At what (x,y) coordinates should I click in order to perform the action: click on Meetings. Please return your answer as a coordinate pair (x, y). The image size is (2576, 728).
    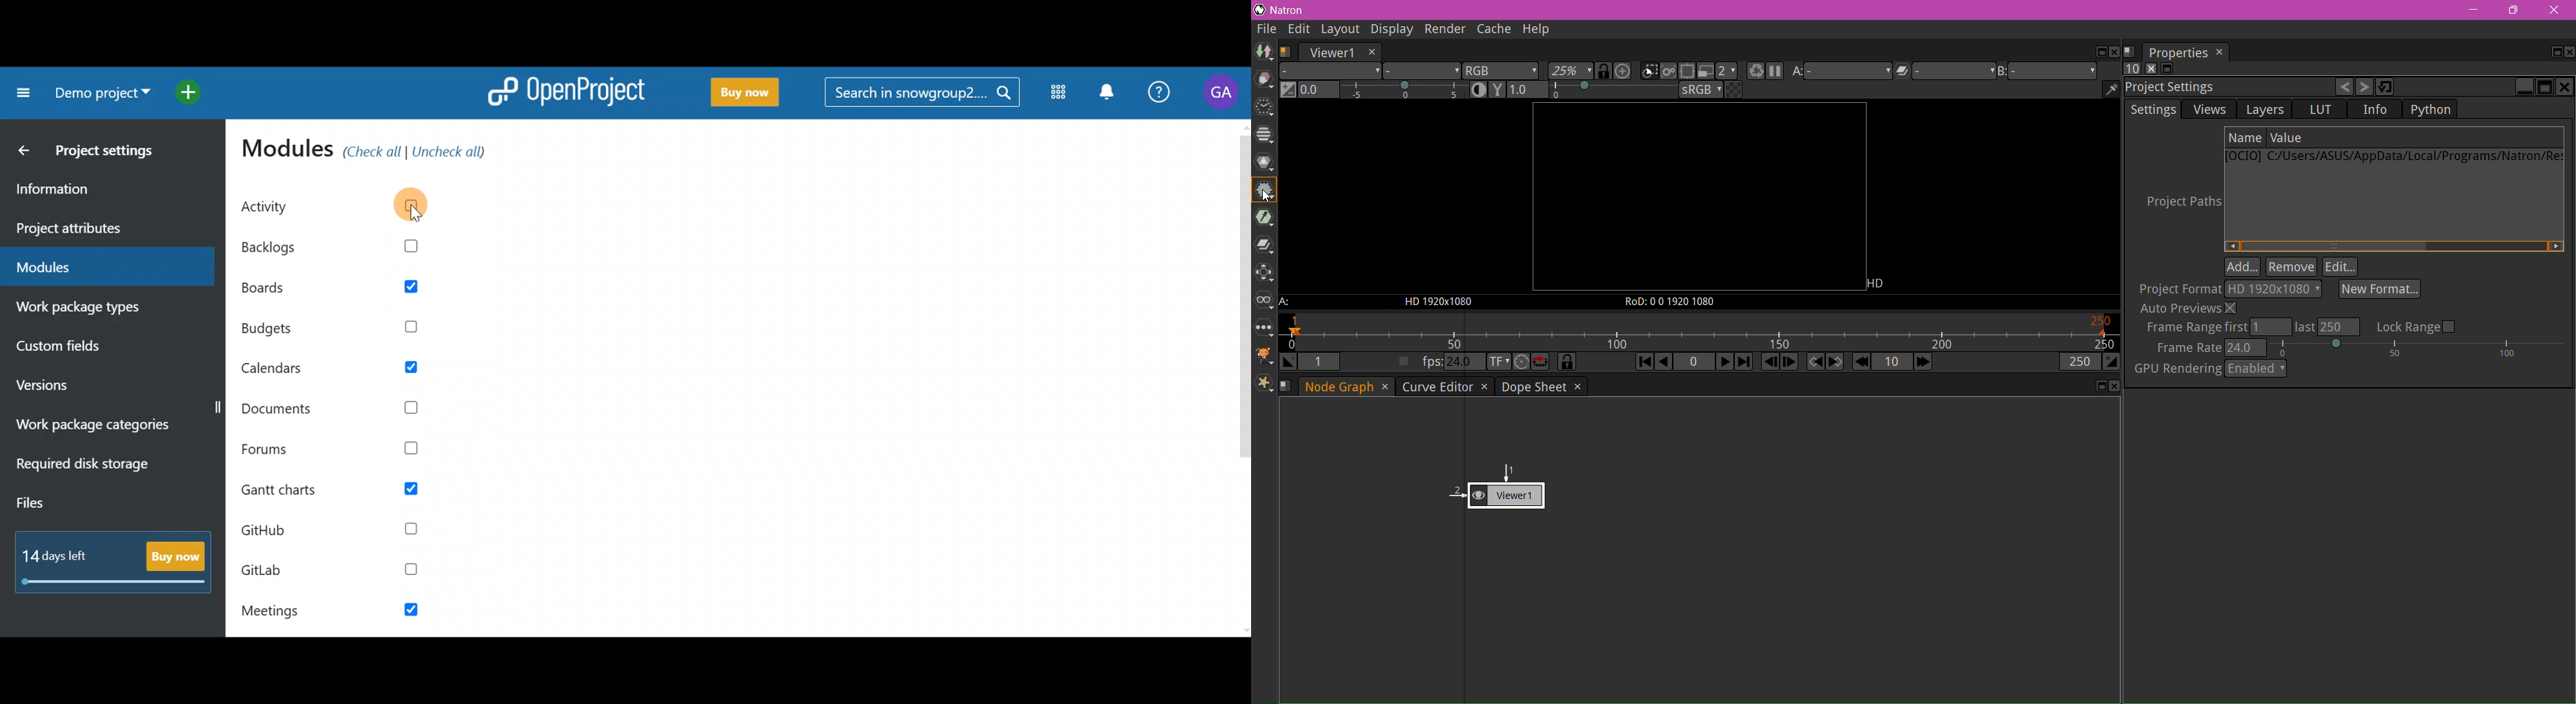
    Looking at the image, I should click on (323, 613).